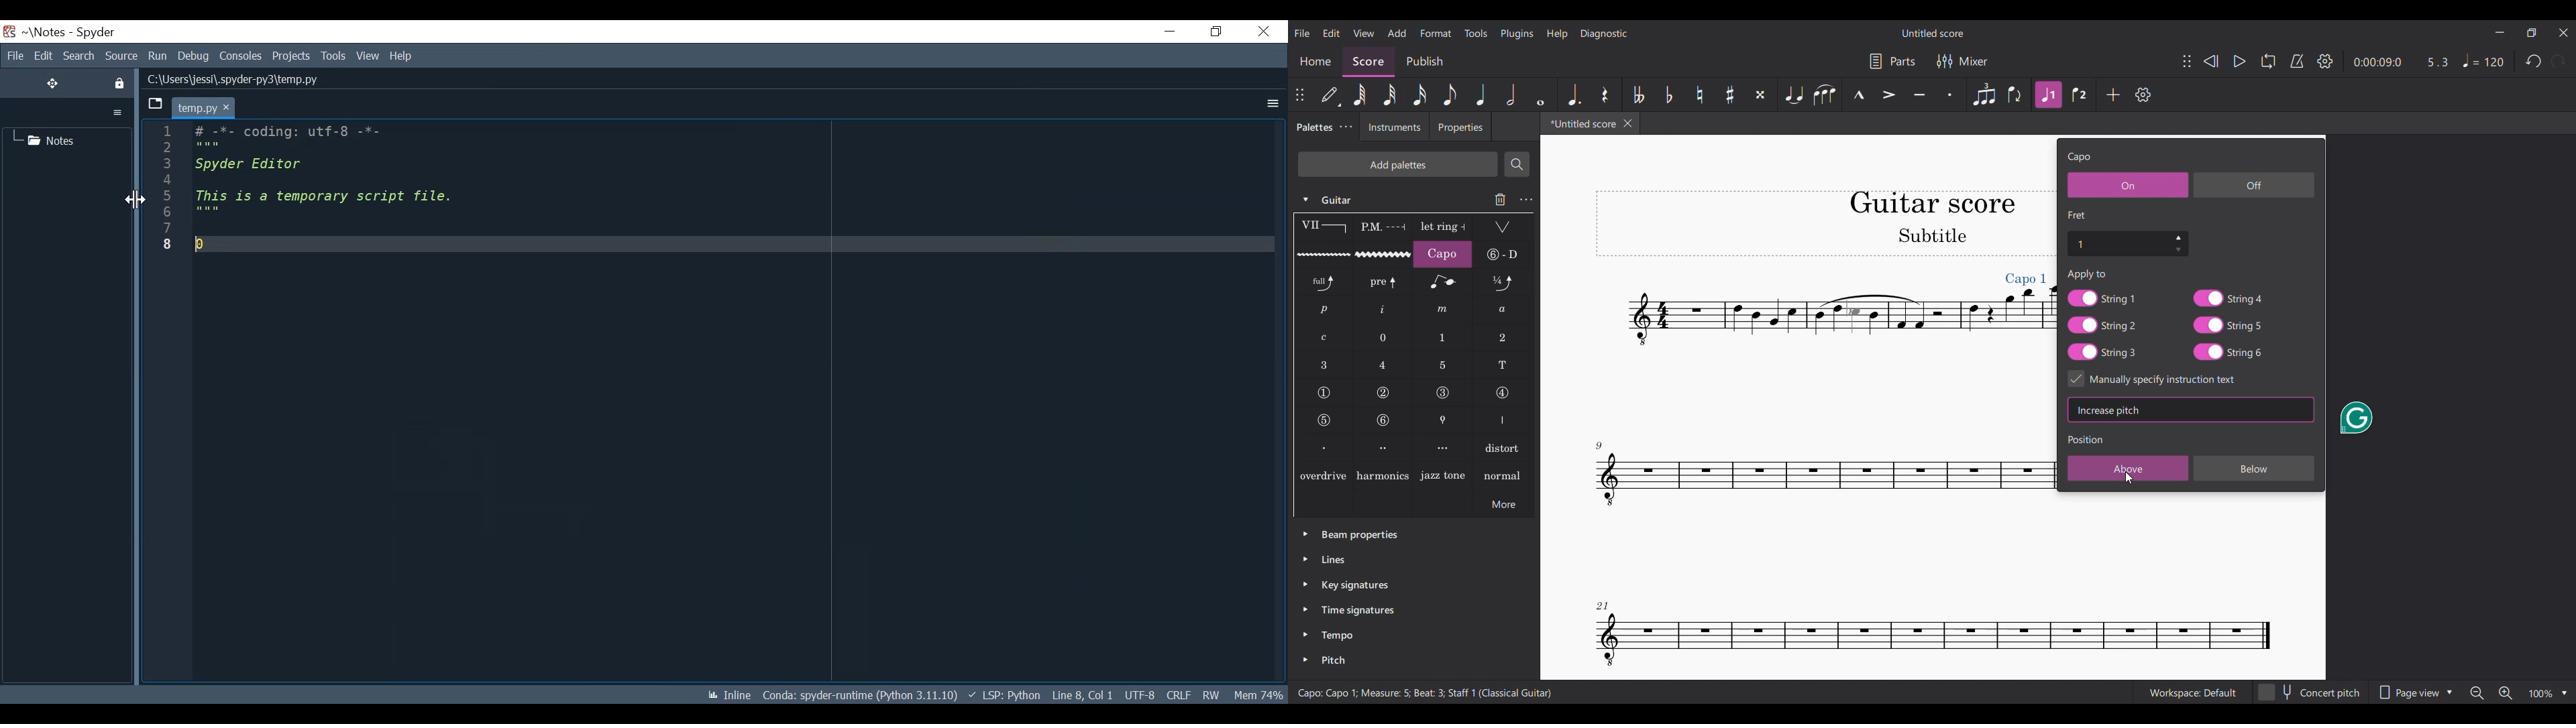 The width and height of the screenshot is (2576, 728). I want to click on Section title, so click(2078, 215).